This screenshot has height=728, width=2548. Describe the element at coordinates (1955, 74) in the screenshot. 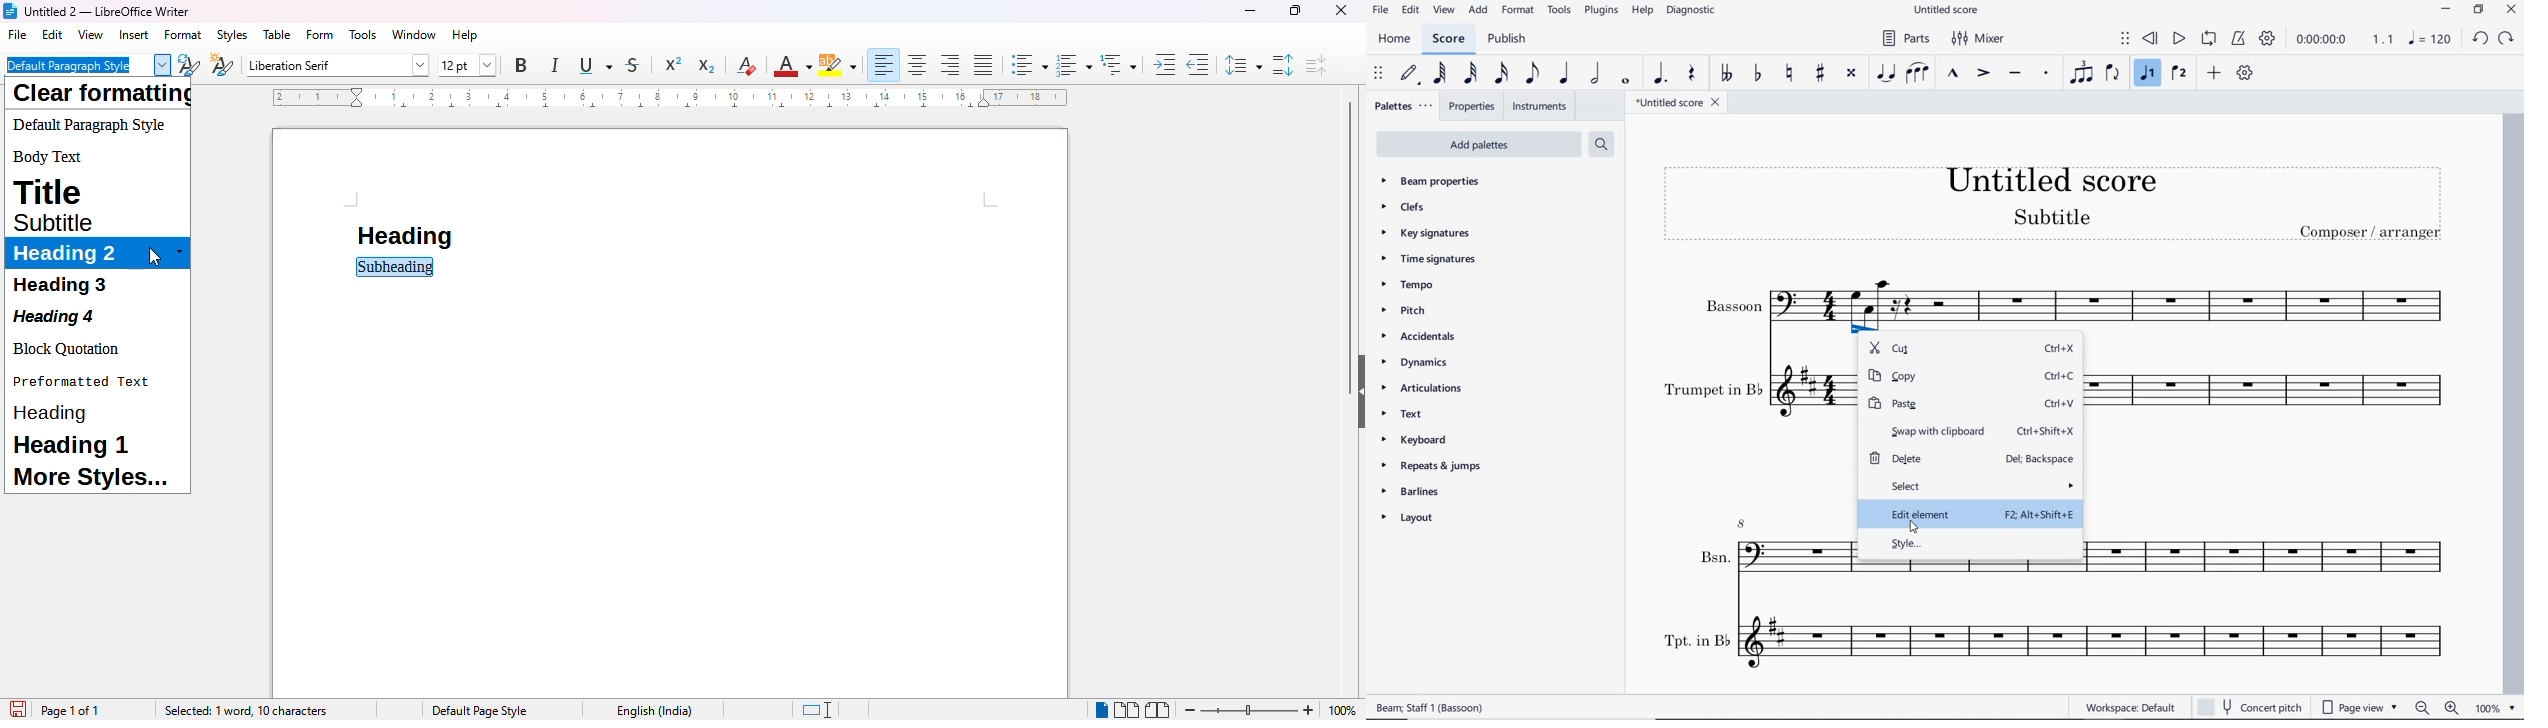

I see `marcato` at that location.